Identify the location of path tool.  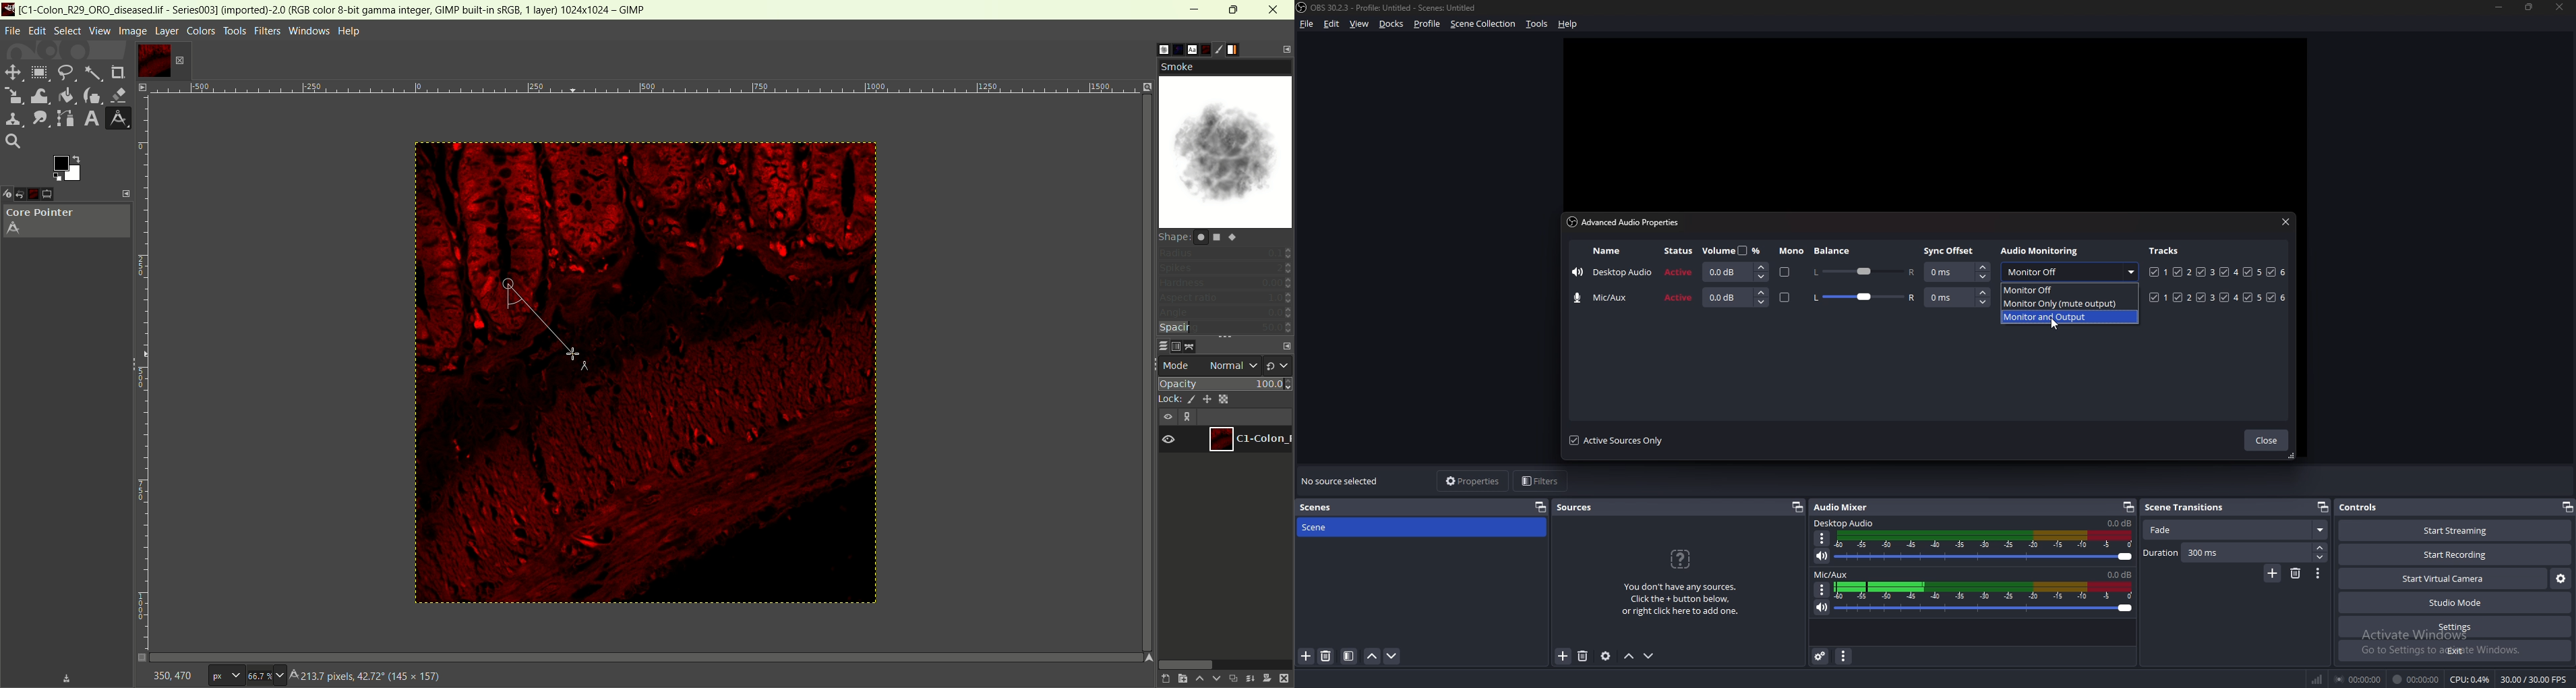
(63, 117).